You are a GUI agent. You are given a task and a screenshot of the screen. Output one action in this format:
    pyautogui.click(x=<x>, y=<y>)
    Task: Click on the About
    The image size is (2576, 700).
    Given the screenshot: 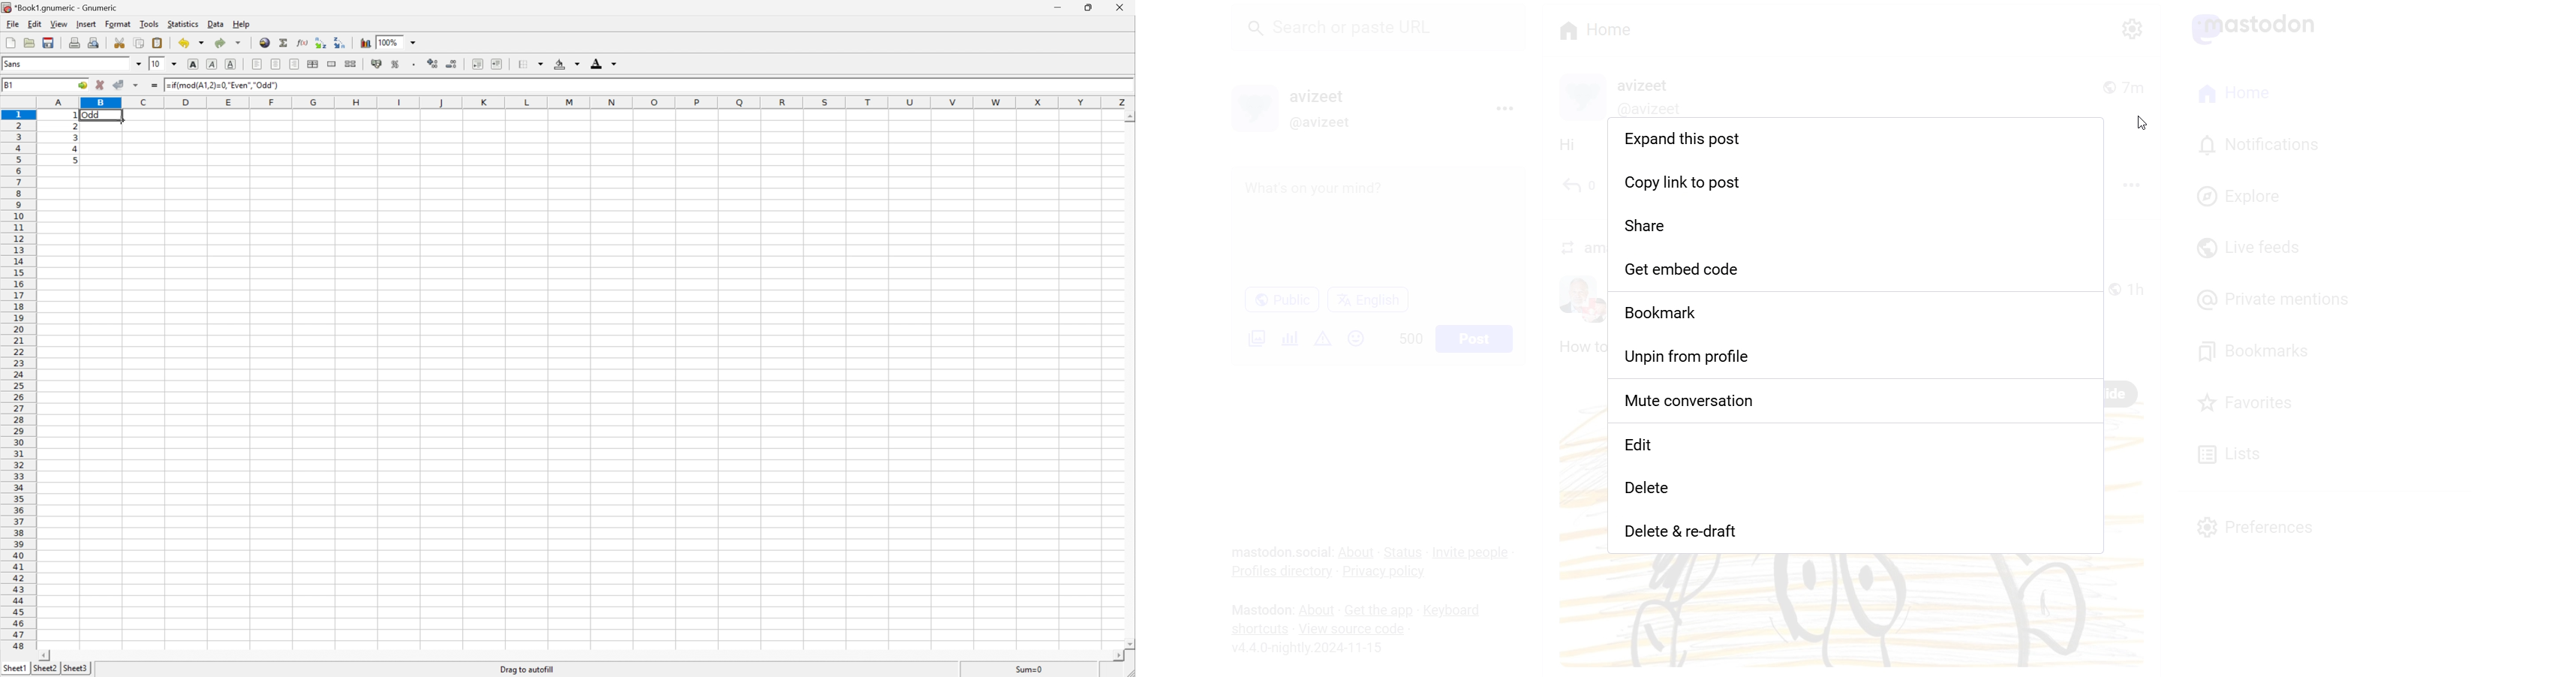 What is the action you would take?
    pyautogui.click(x=1357, y=551)
    